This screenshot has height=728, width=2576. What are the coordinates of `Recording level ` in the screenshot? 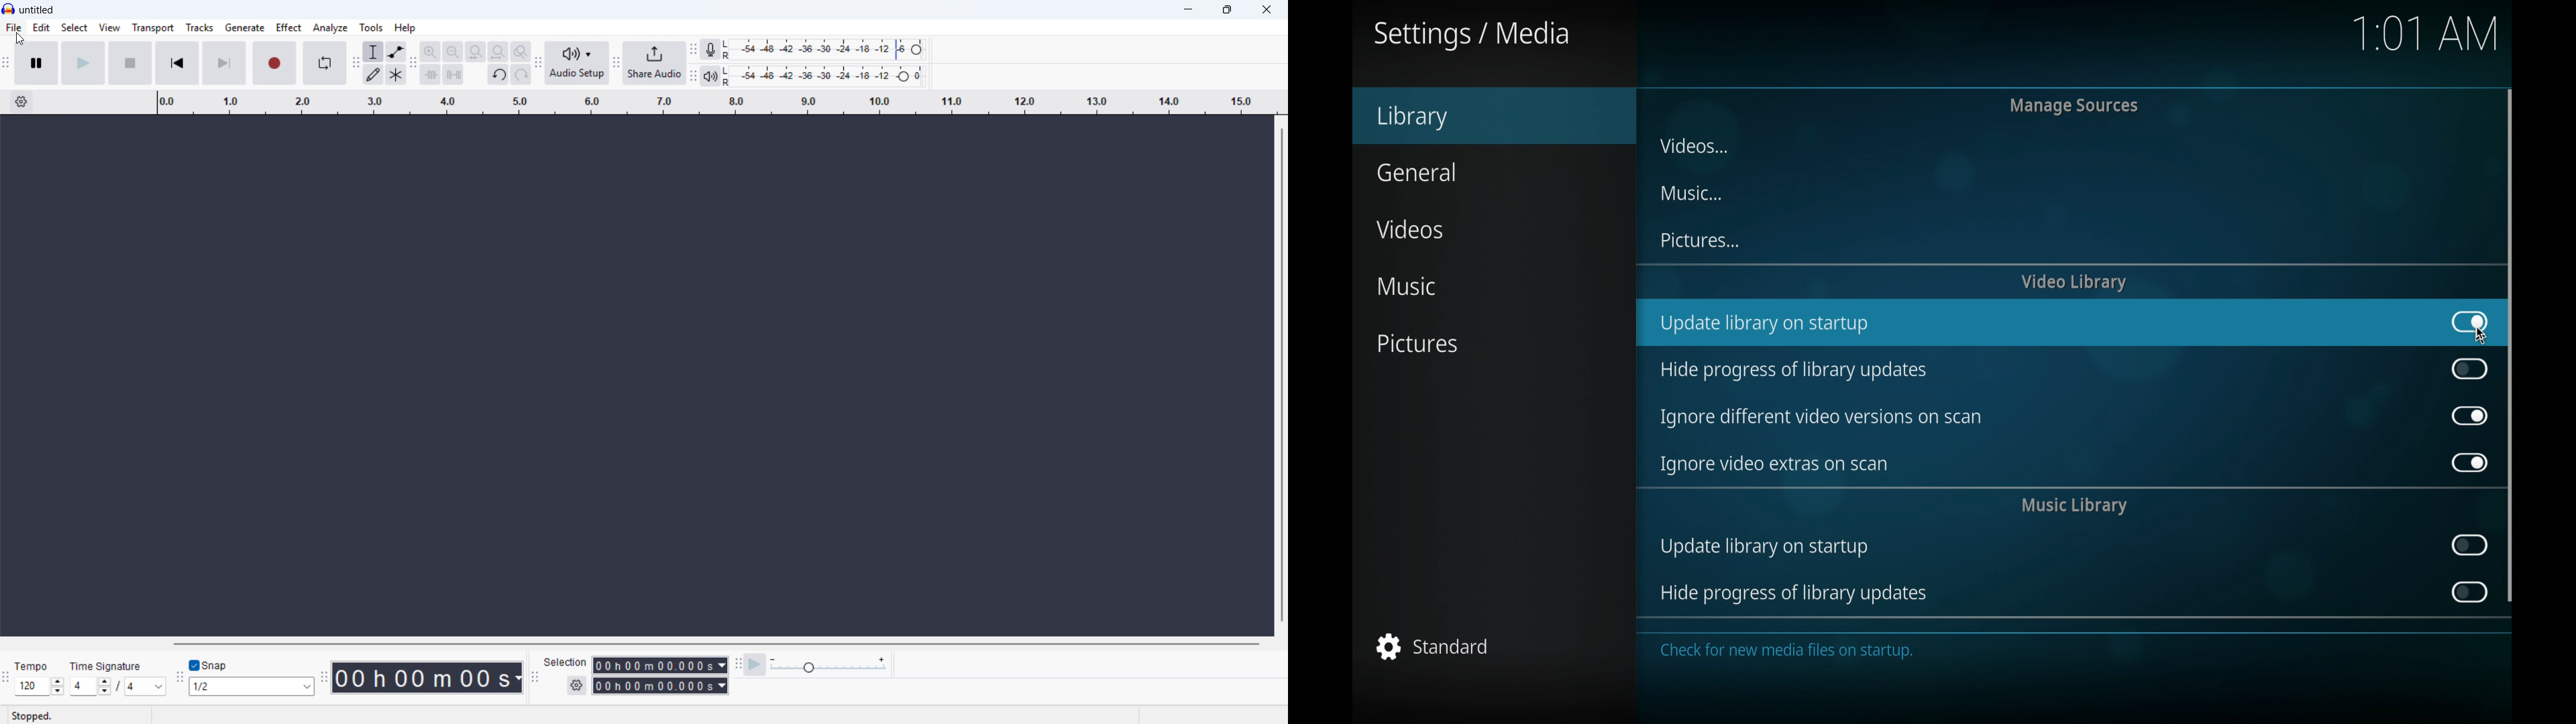 It's located at (828, 49).